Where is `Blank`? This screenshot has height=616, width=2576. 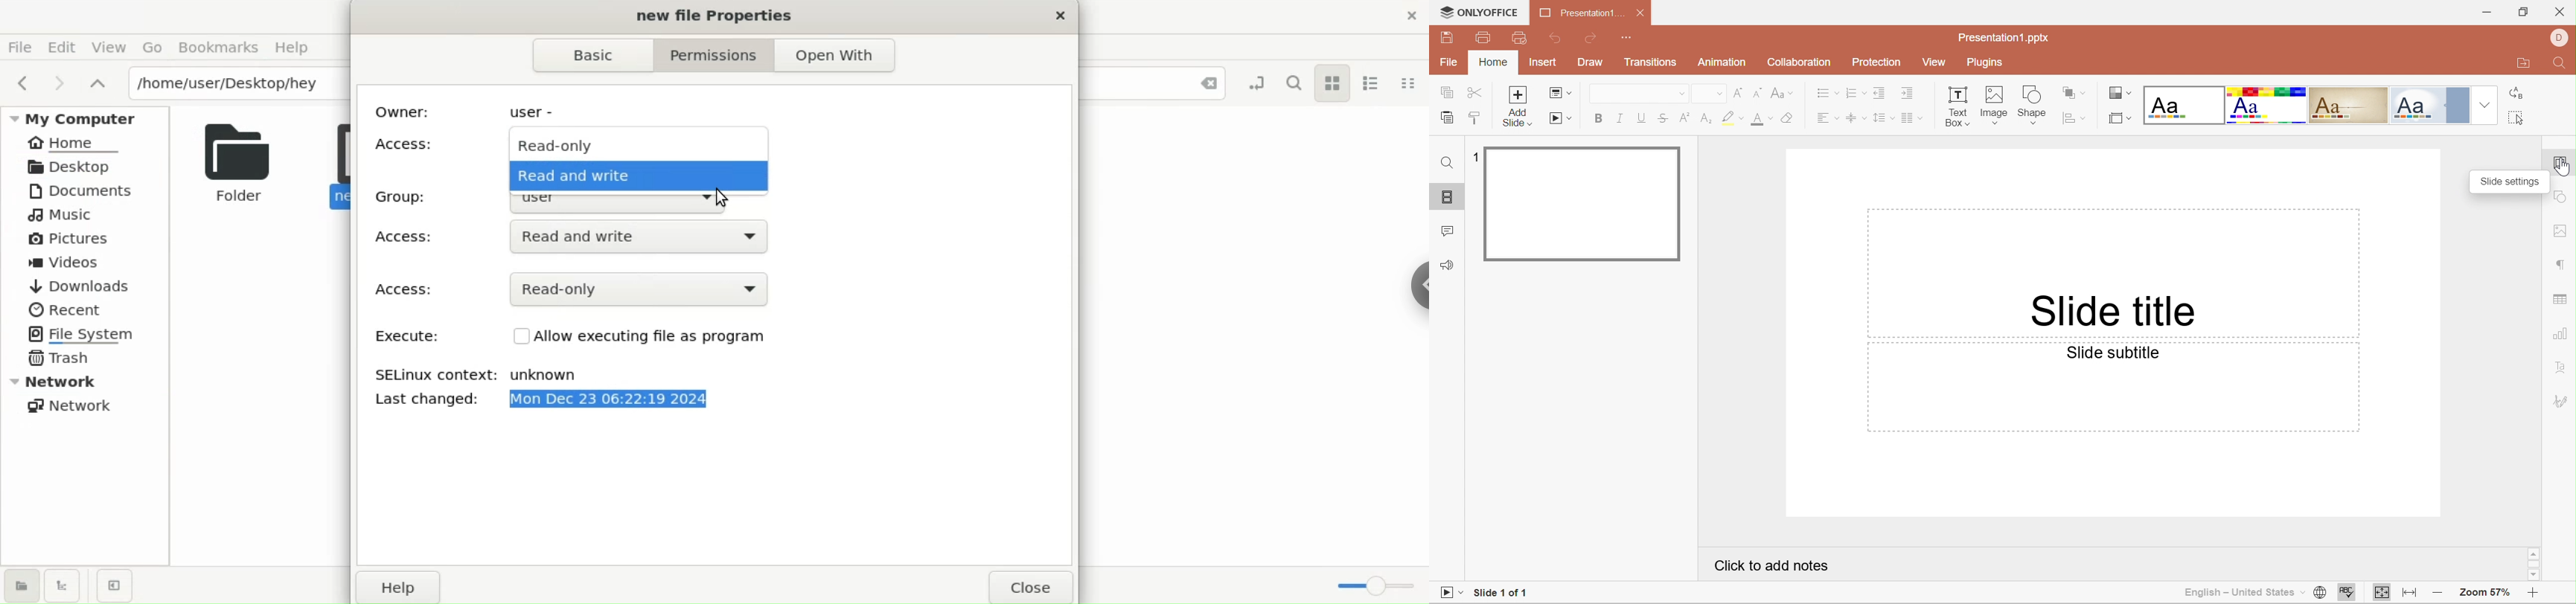 Blank is located at coordinates (2184, 105).